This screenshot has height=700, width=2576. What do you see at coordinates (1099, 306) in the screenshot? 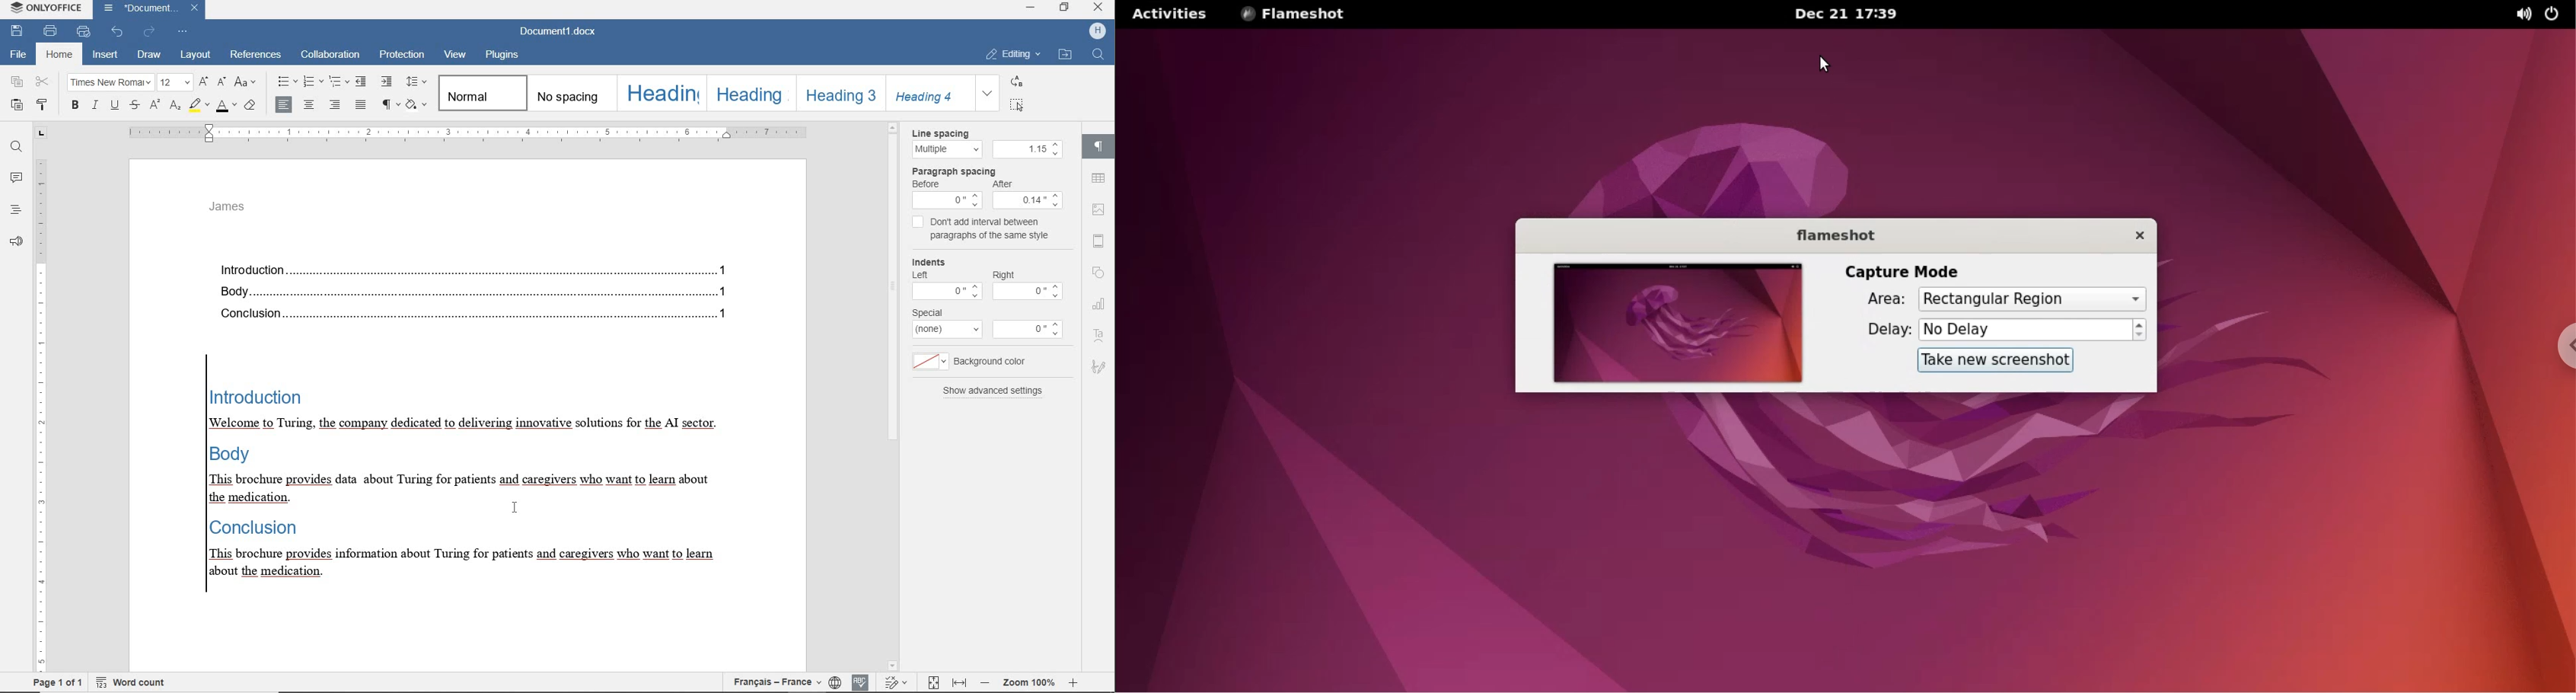
I see `chart` at bounding box center [1099, 306].